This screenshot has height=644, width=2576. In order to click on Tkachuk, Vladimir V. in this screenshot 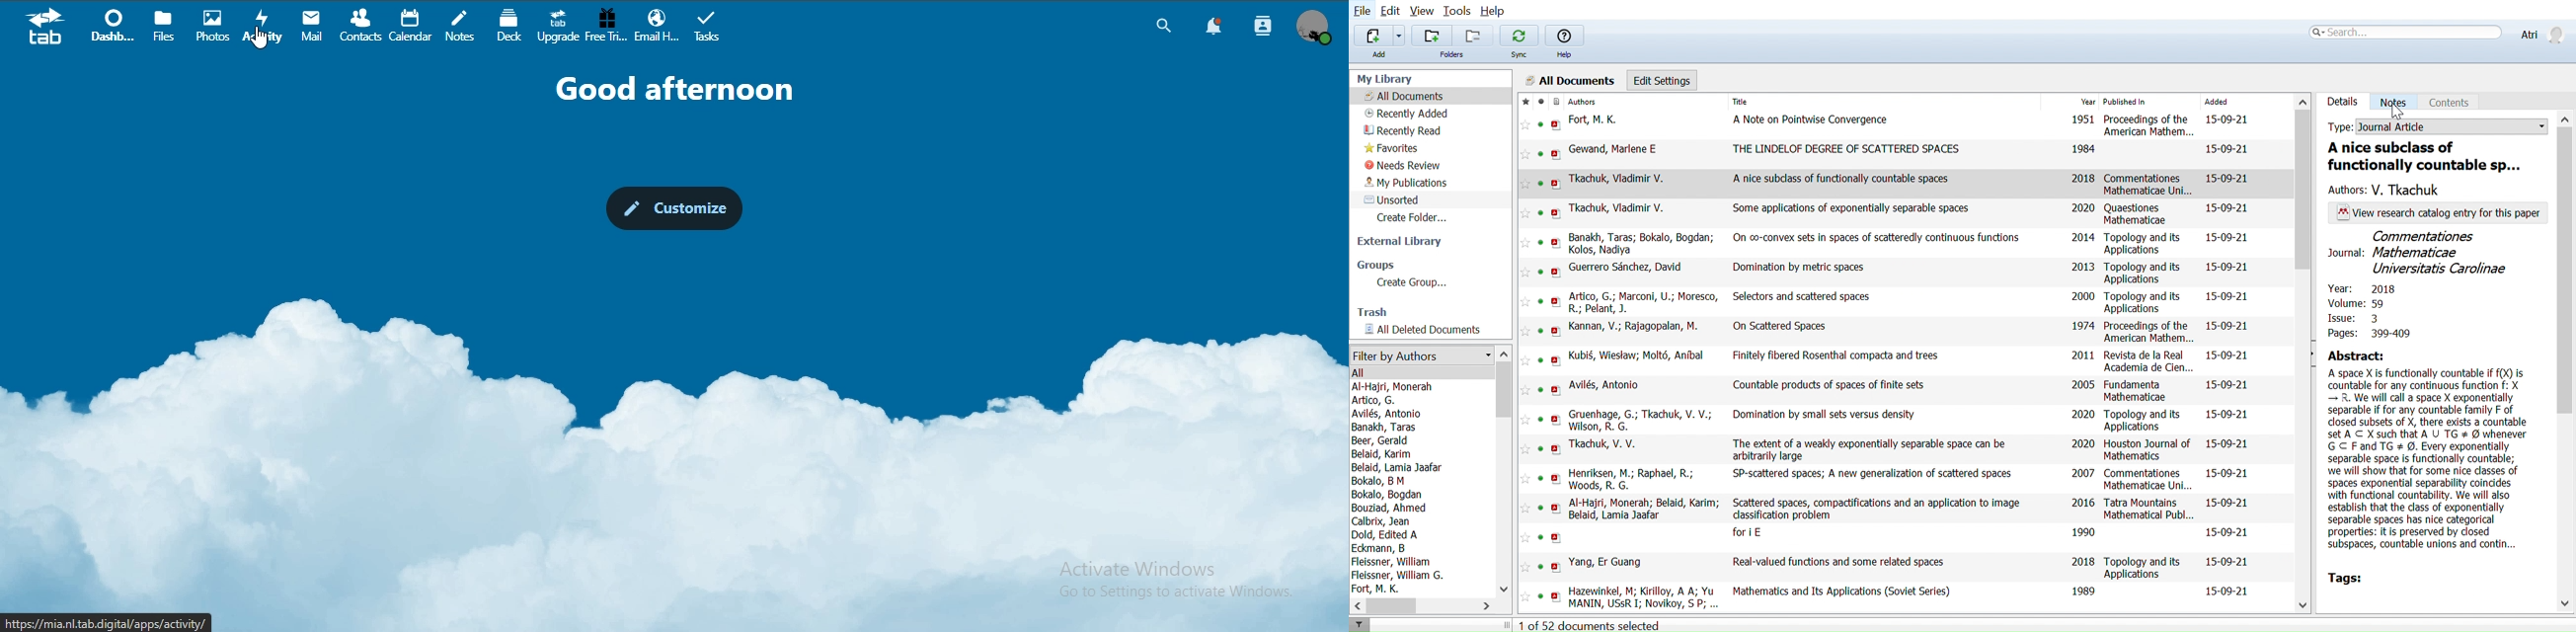, I will do `click(1619, 179)`.